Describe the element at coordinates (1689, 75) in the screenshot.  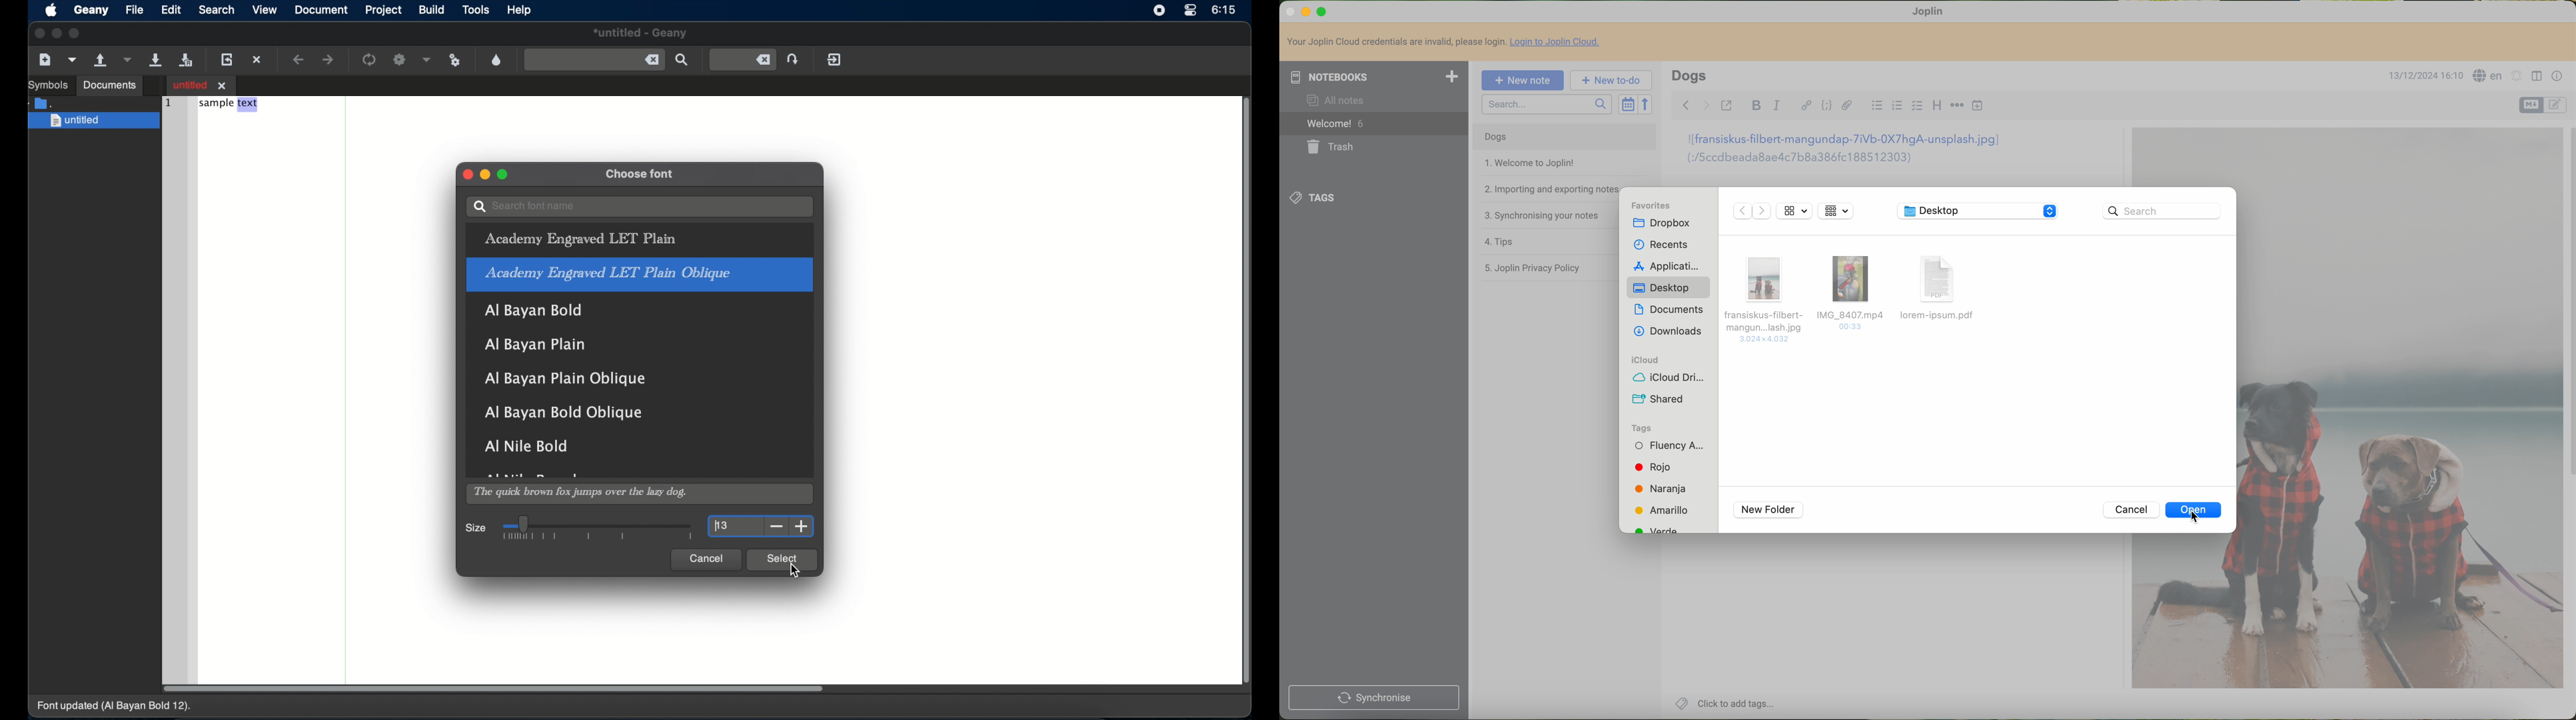
I see `title: Dogs` at that location.